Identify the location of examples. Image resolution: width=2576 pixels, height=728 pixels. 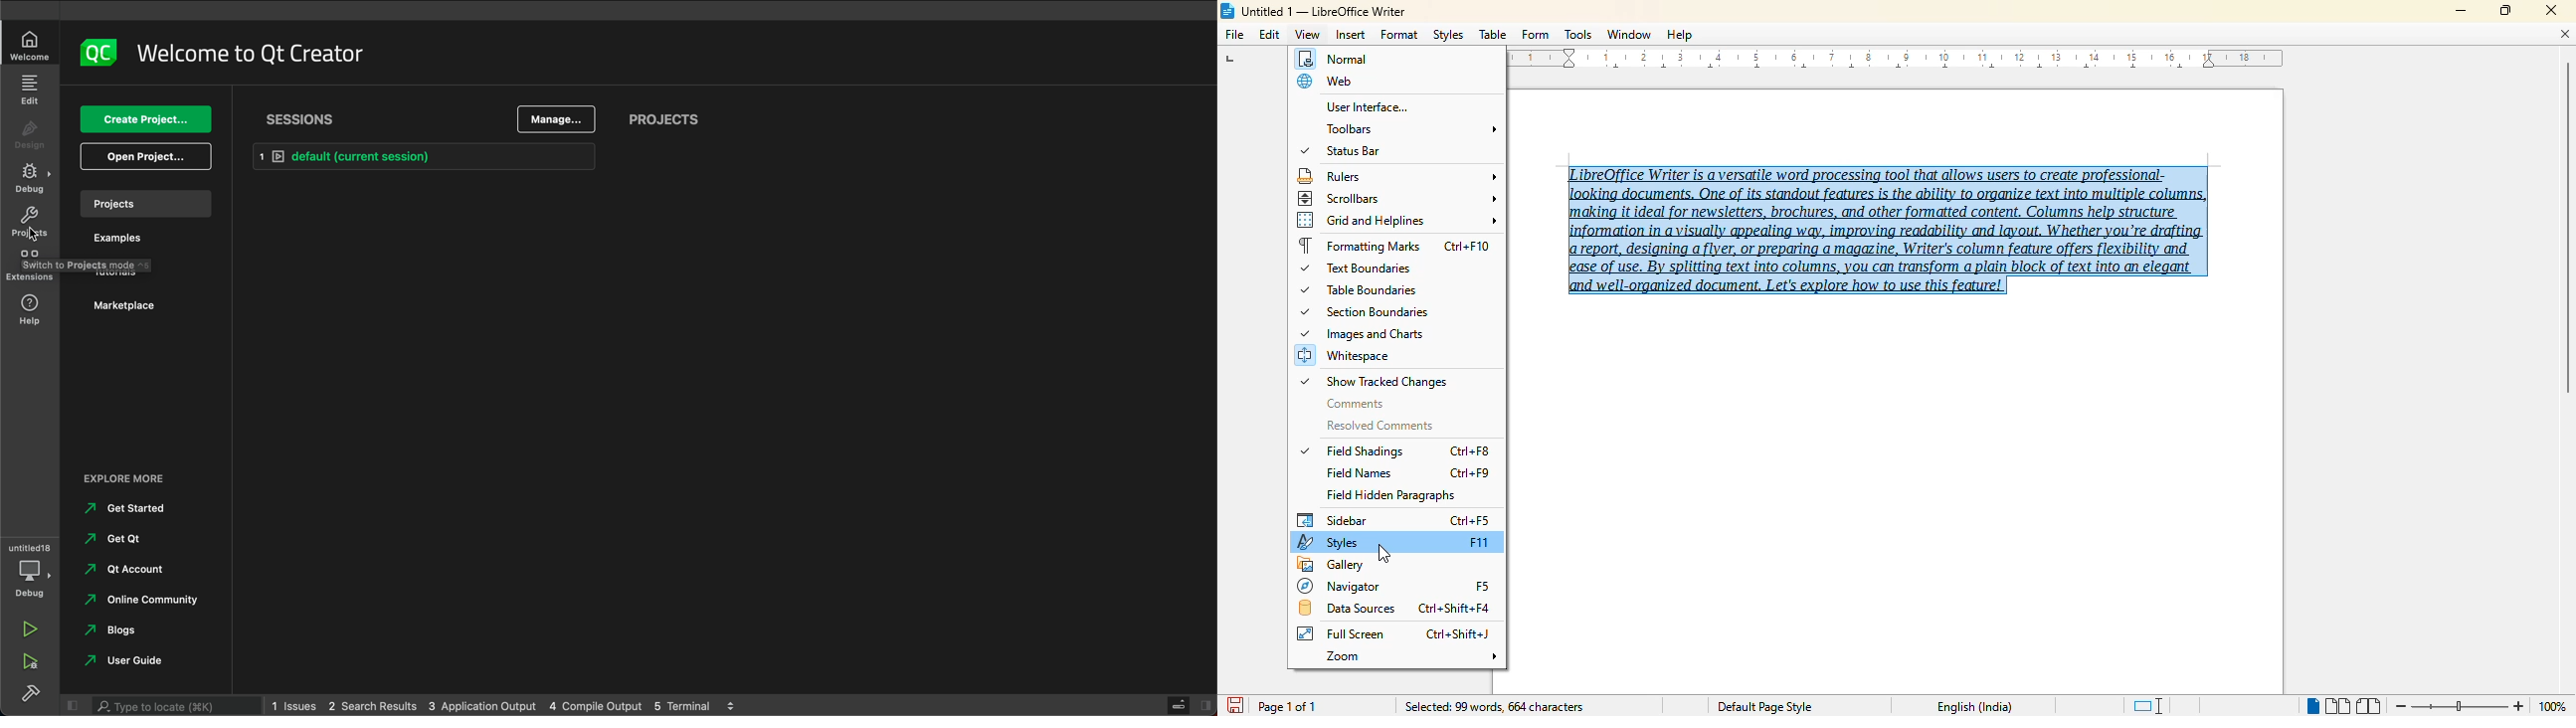
(125, 240).